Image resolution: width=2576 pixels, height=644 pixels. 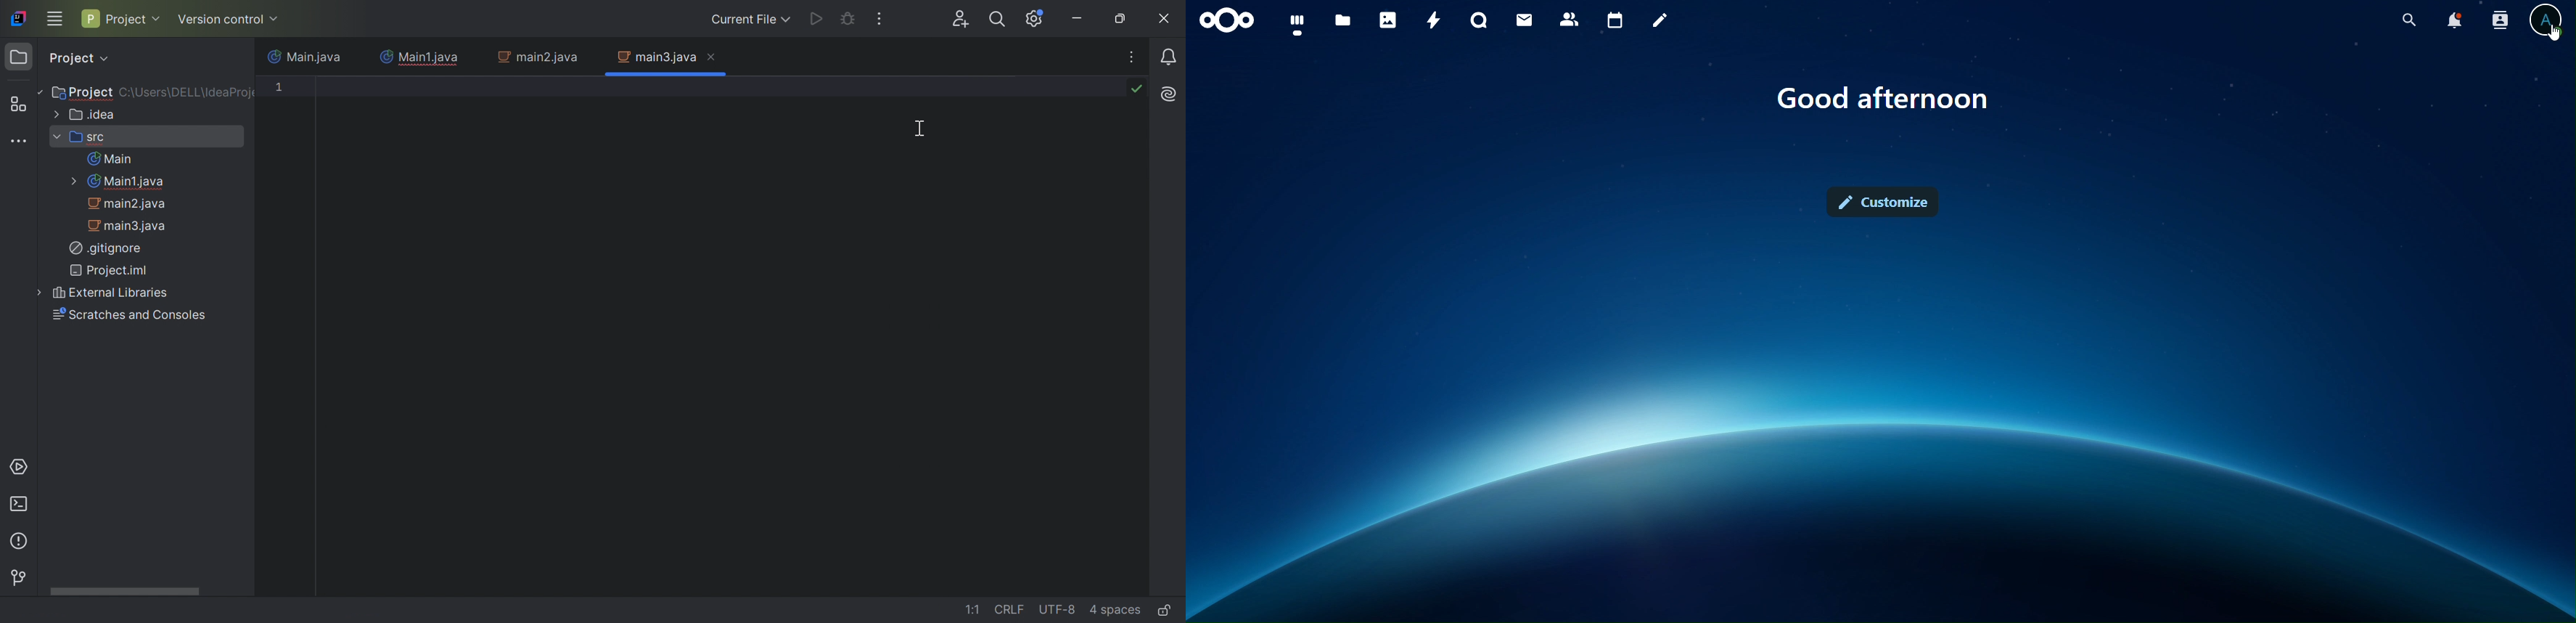 What do you see at coordinates (99, 293) in the screenshot?
I see `External Libraries` at bounding box center [99, 293].